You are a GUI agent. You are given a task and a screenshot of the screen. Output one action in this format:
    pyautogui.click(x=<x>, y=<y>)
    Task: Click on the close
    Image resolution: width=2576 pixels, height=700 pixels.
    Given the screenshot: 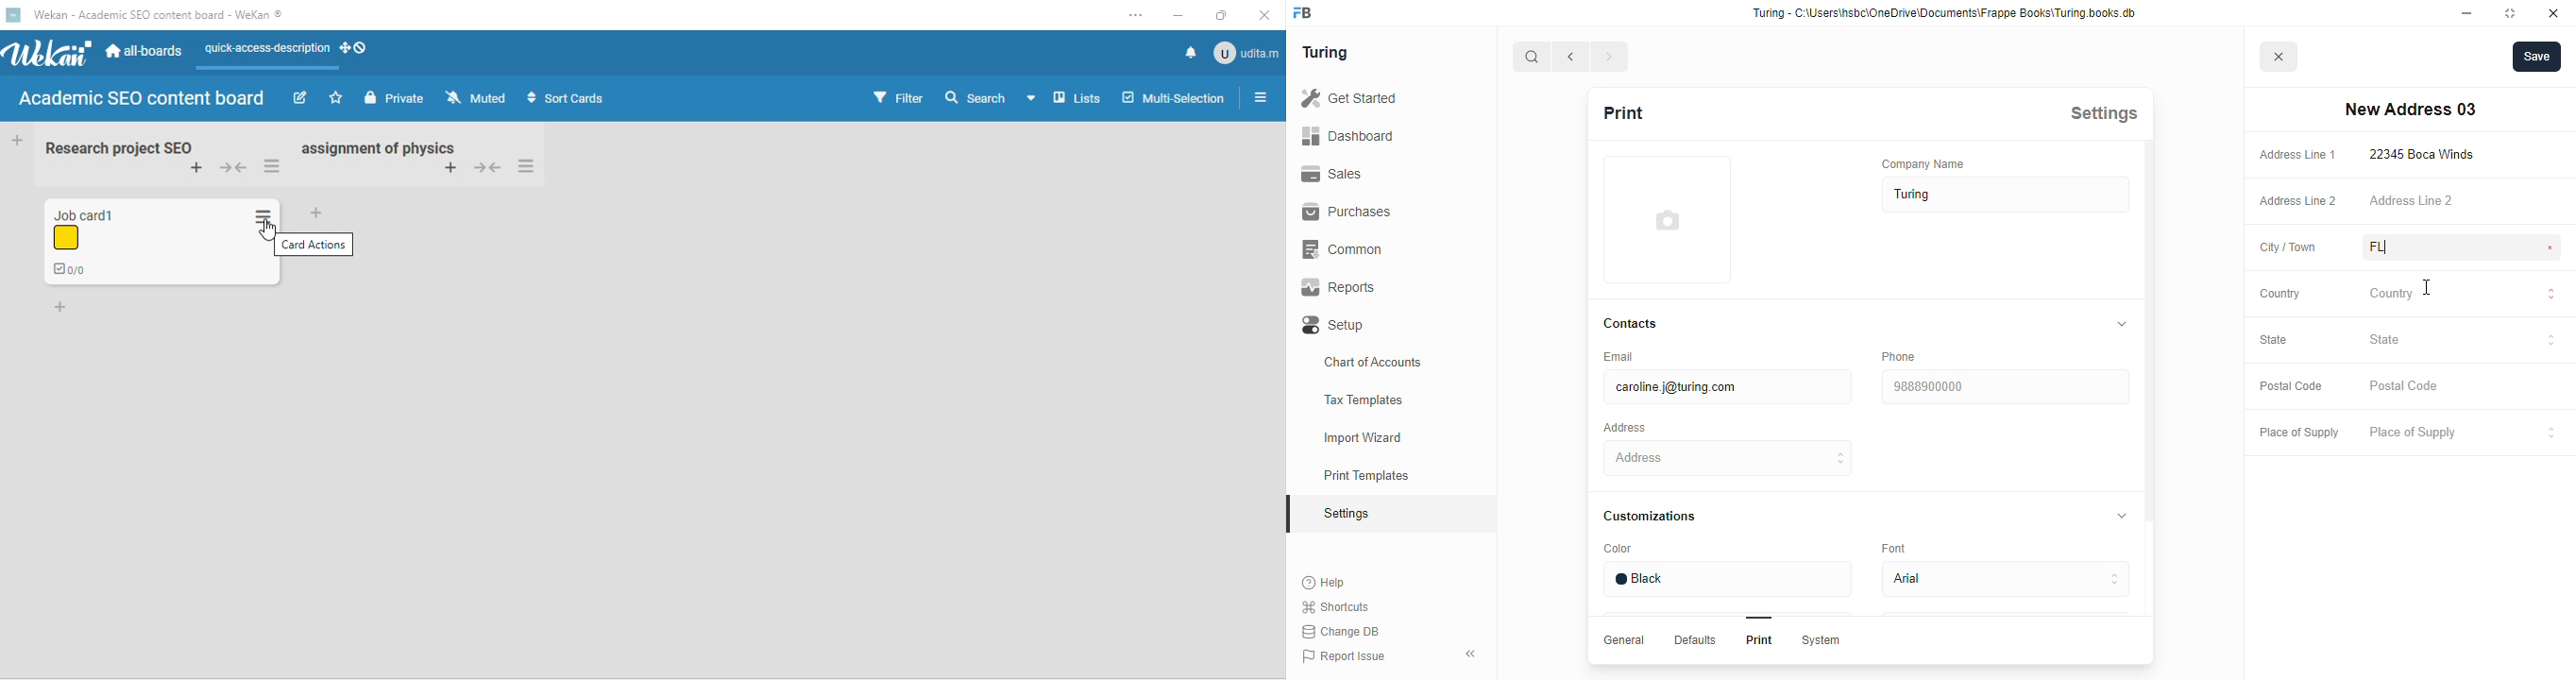 What is the action you would take?
    pyautogui.click(x=2553, y=13)
    